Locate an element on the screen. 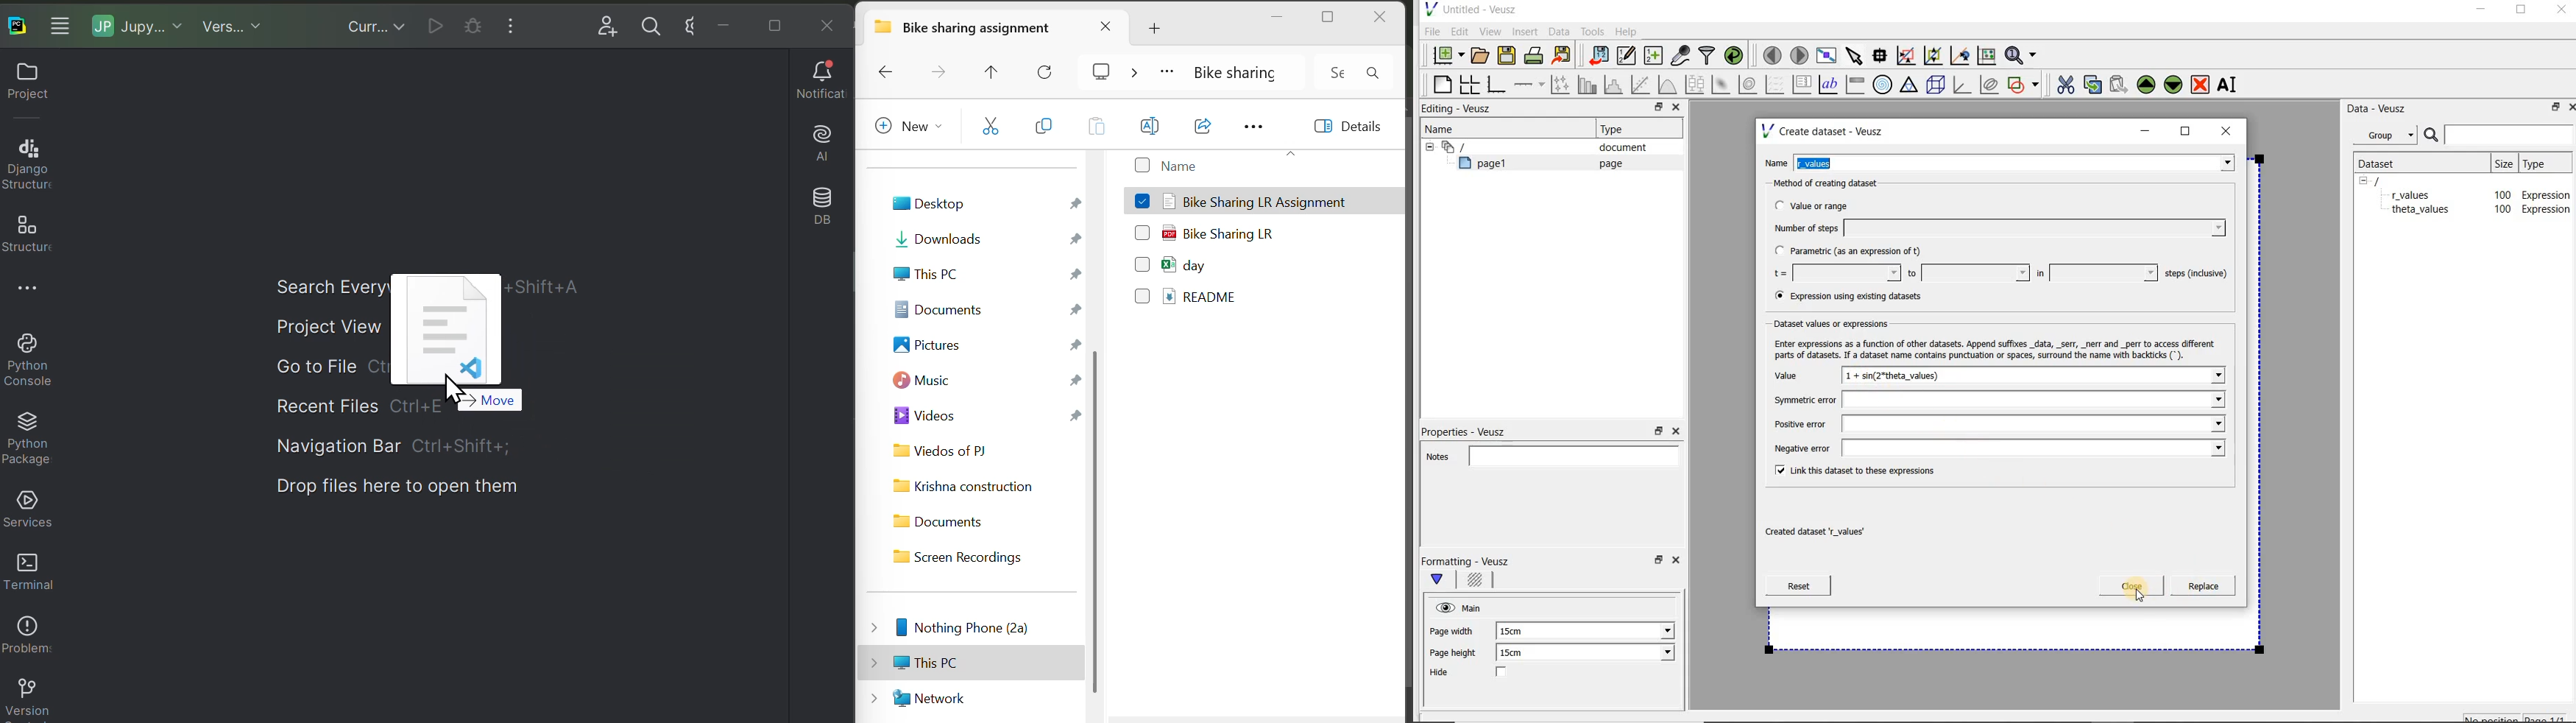  visible (click to hide, set Hide to true) is located at coordinates (1443, 607).